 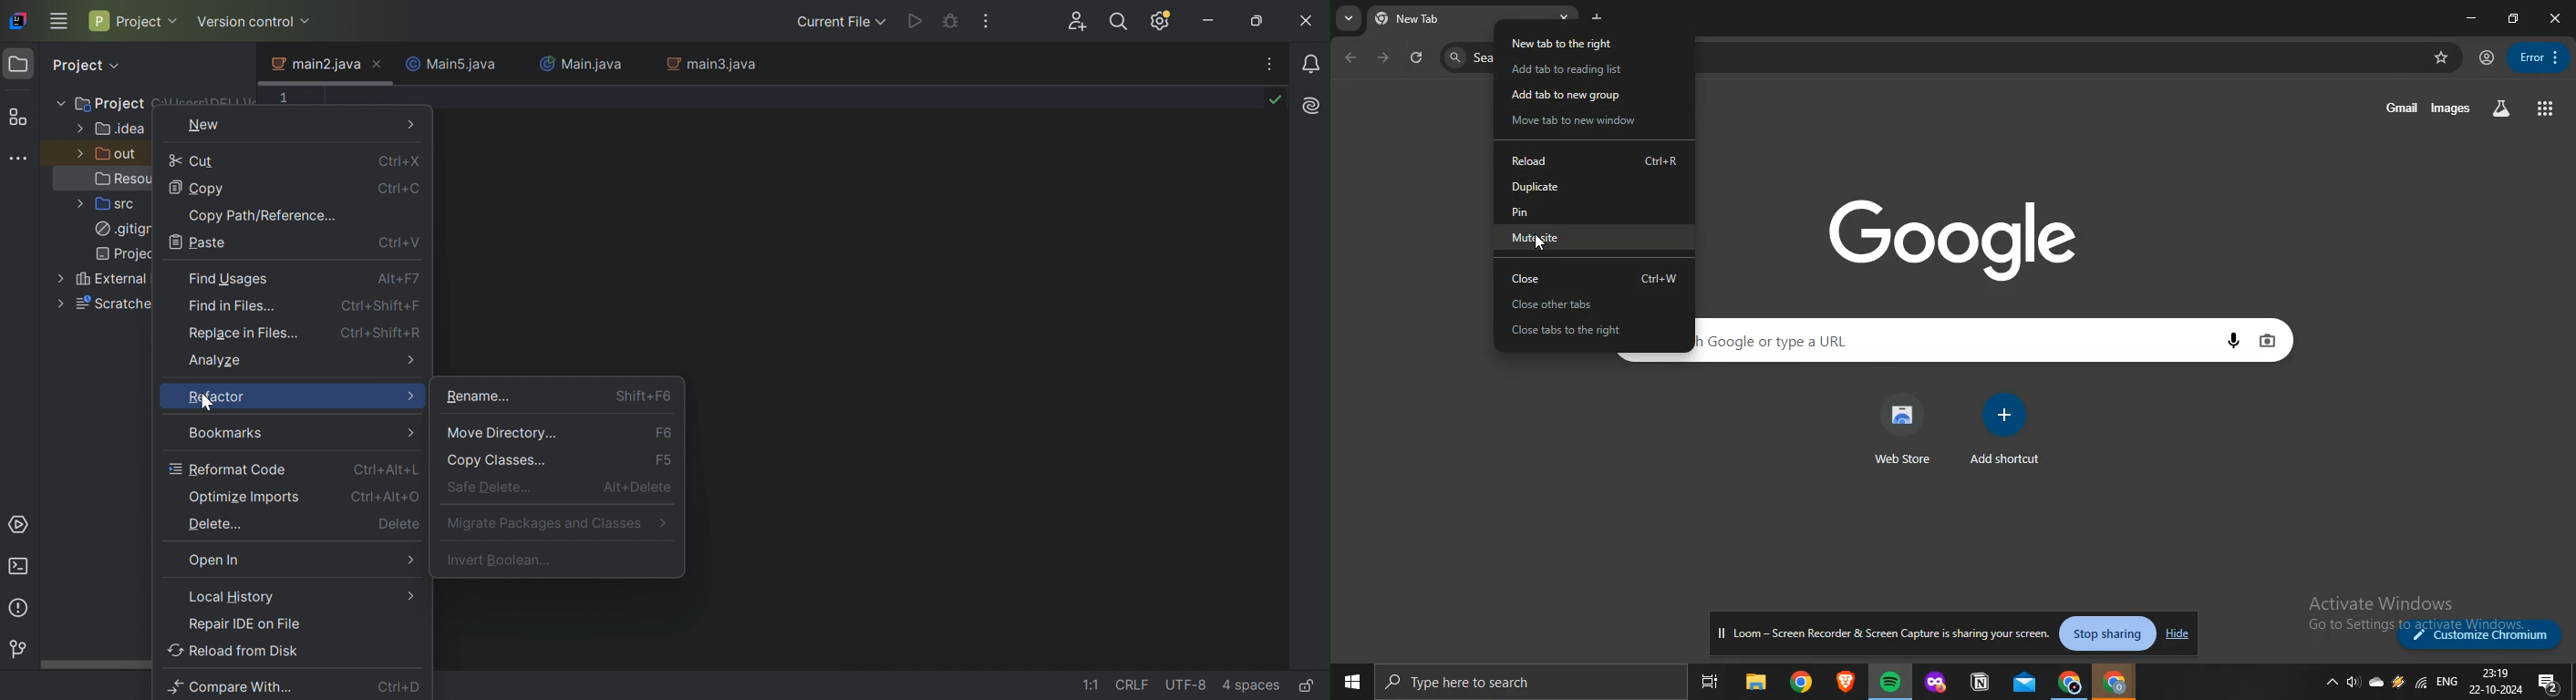 I want to click on mute site, so click(x=1593, y=238).